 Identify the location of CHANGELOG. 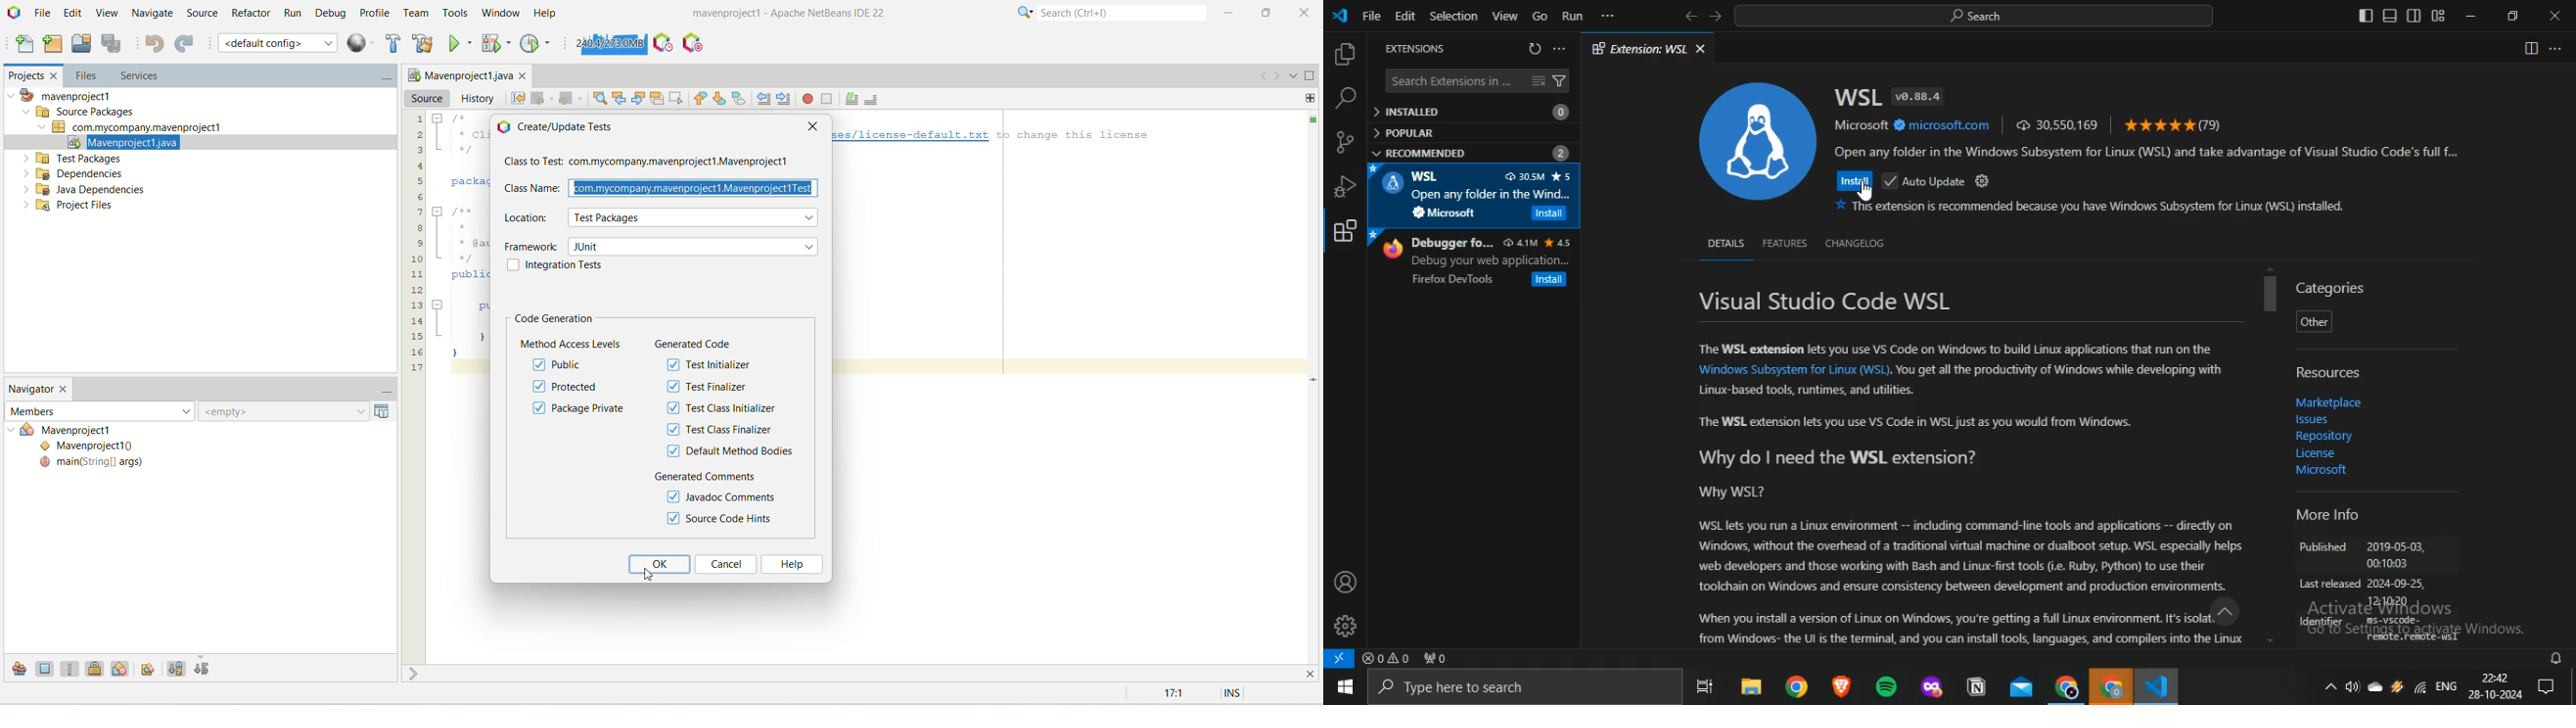
(1856, 244).